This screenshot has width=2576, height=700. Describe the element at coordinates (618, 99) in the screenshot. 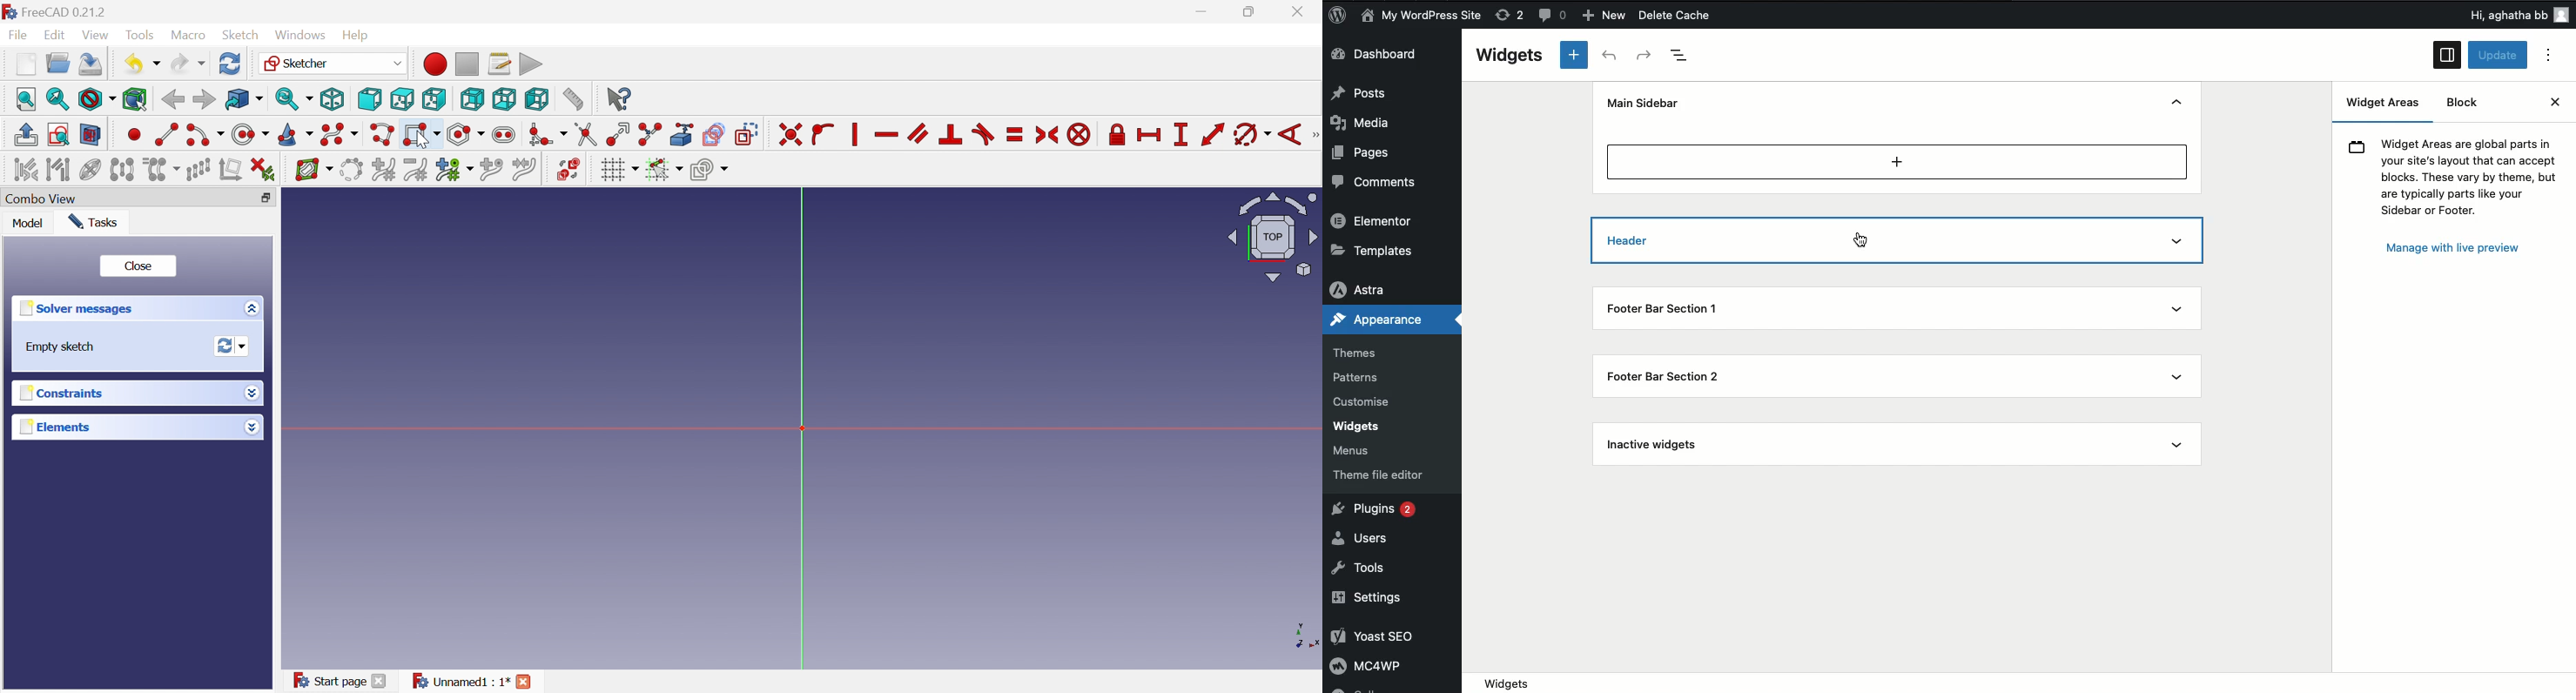

I see `What's this?` at that location.